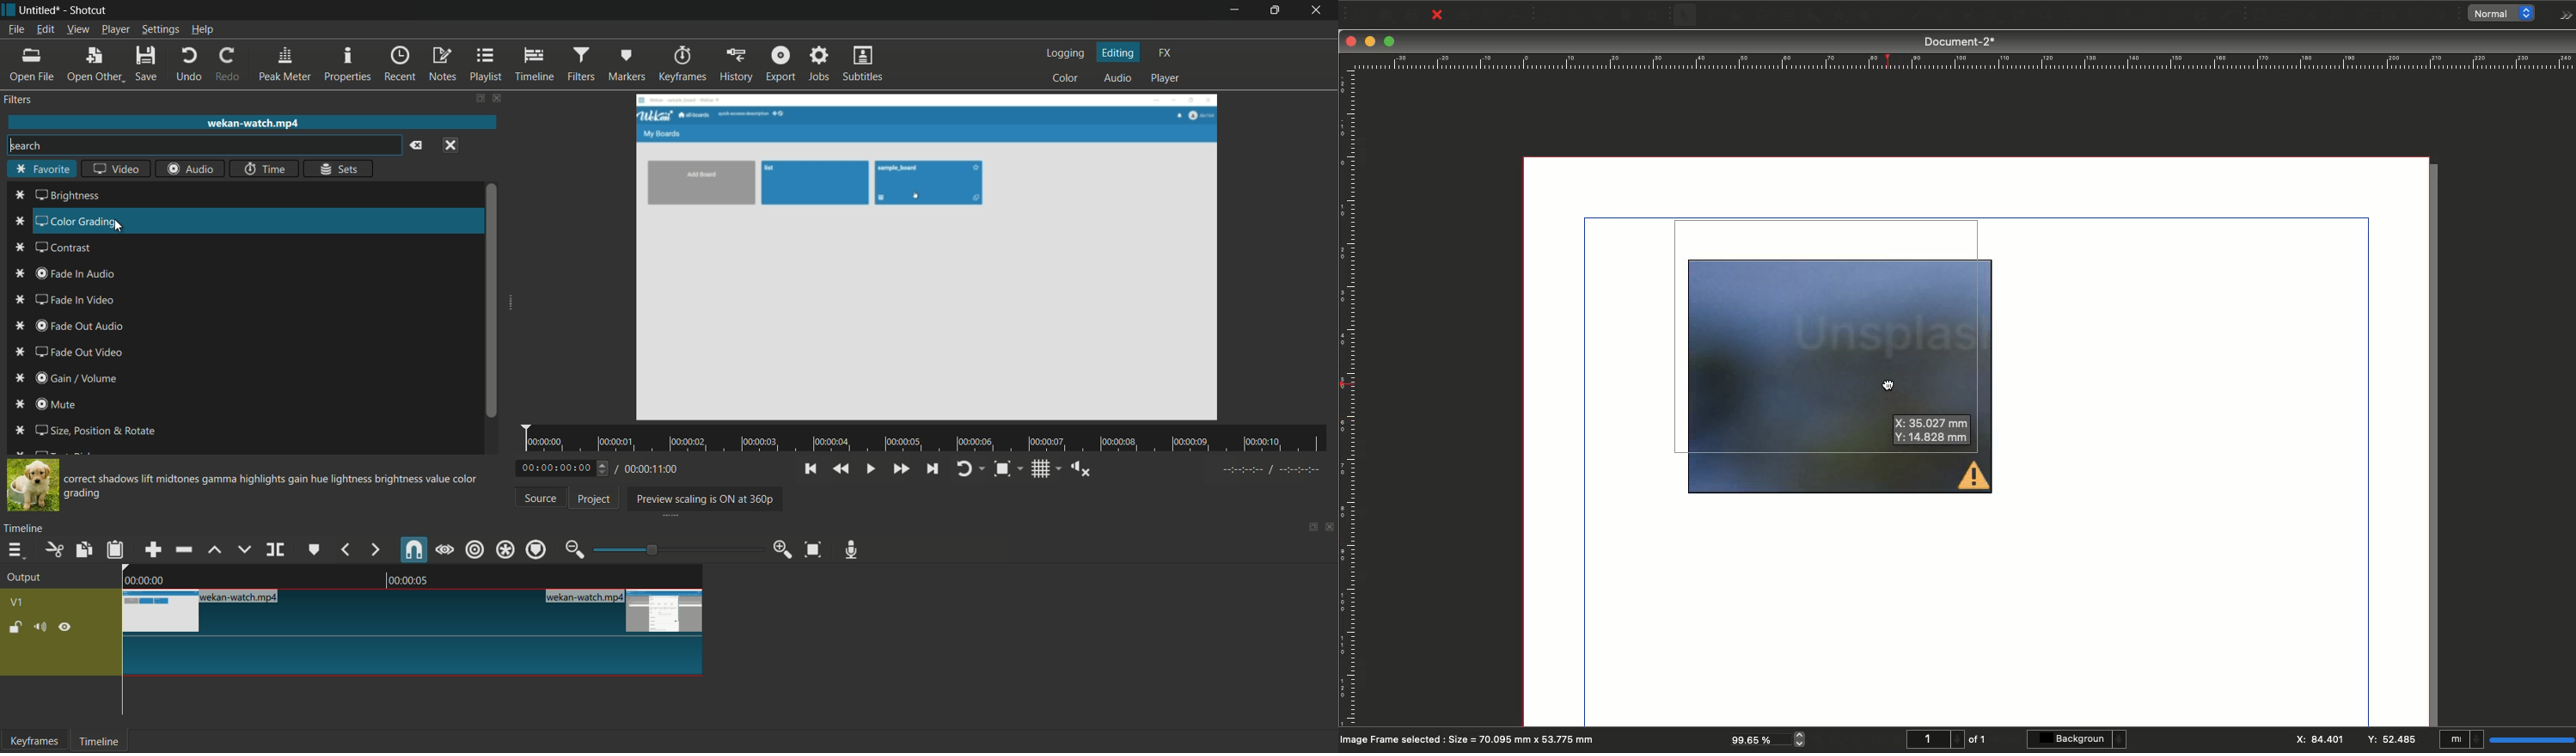 The image size is (2576, 756). Describe the element at coordinates (1771, 376) in the screenshot. I see `image` at that location.